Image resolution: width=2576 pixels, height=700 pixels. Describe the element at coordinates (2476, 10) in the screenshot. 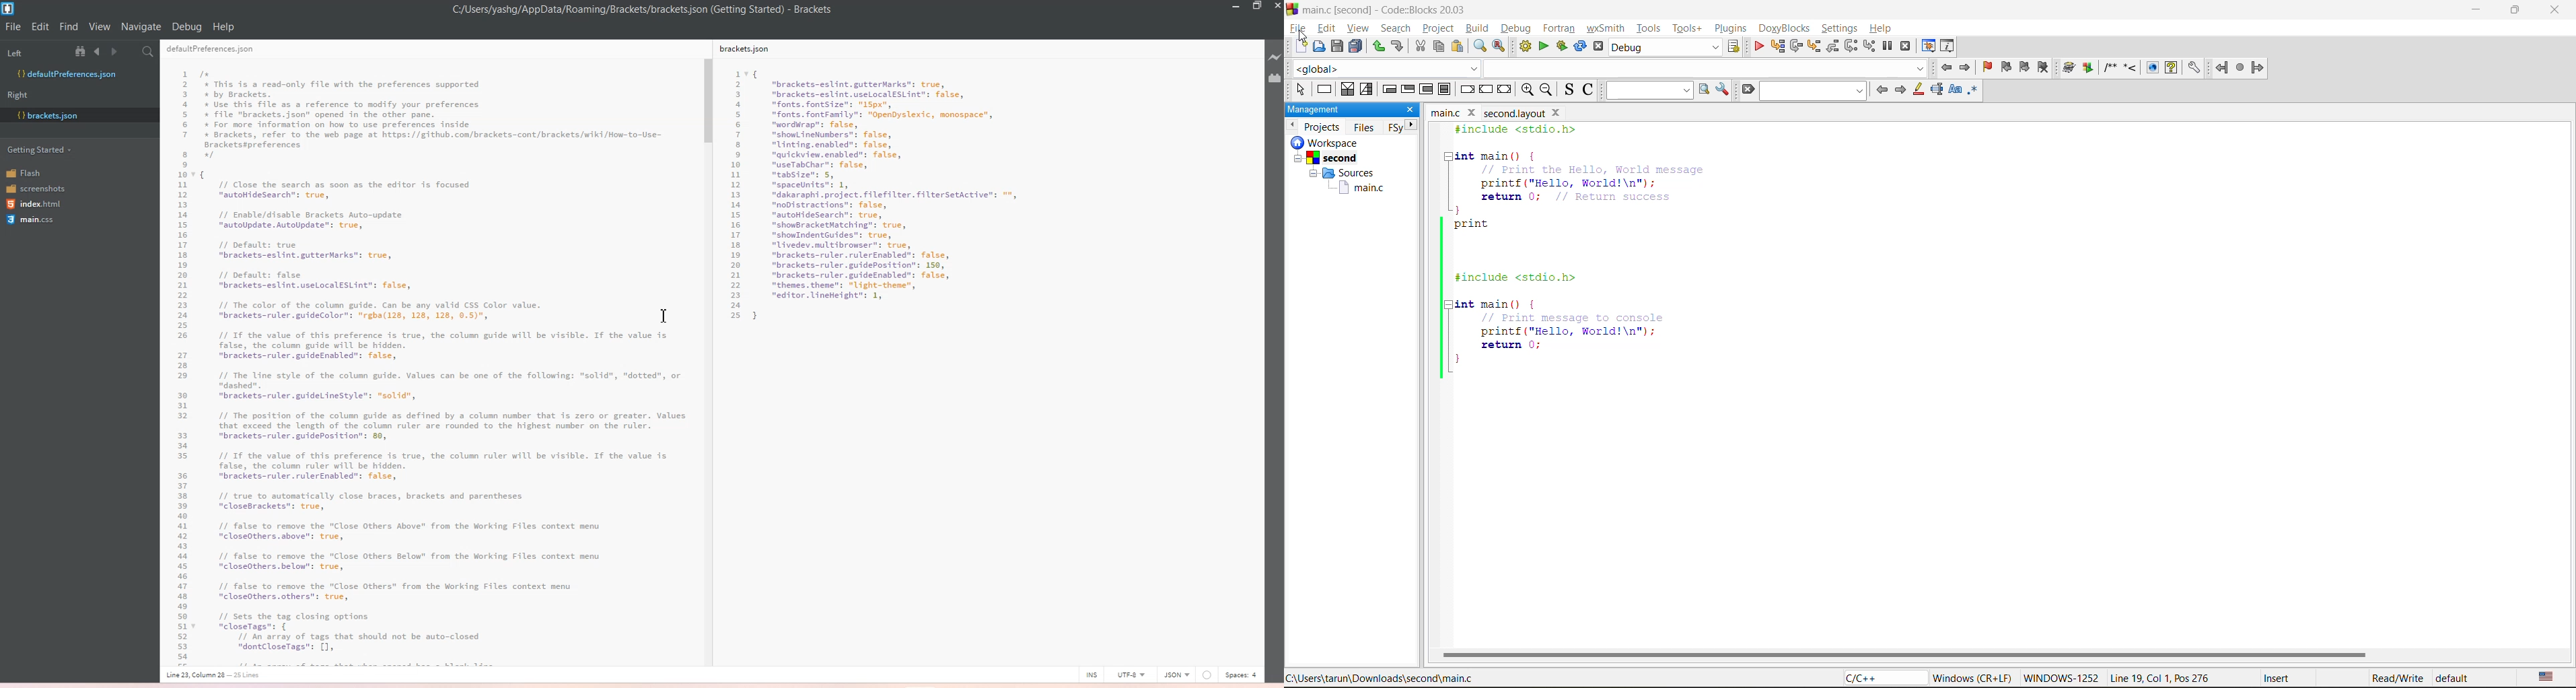

I see `minimize` at that location.